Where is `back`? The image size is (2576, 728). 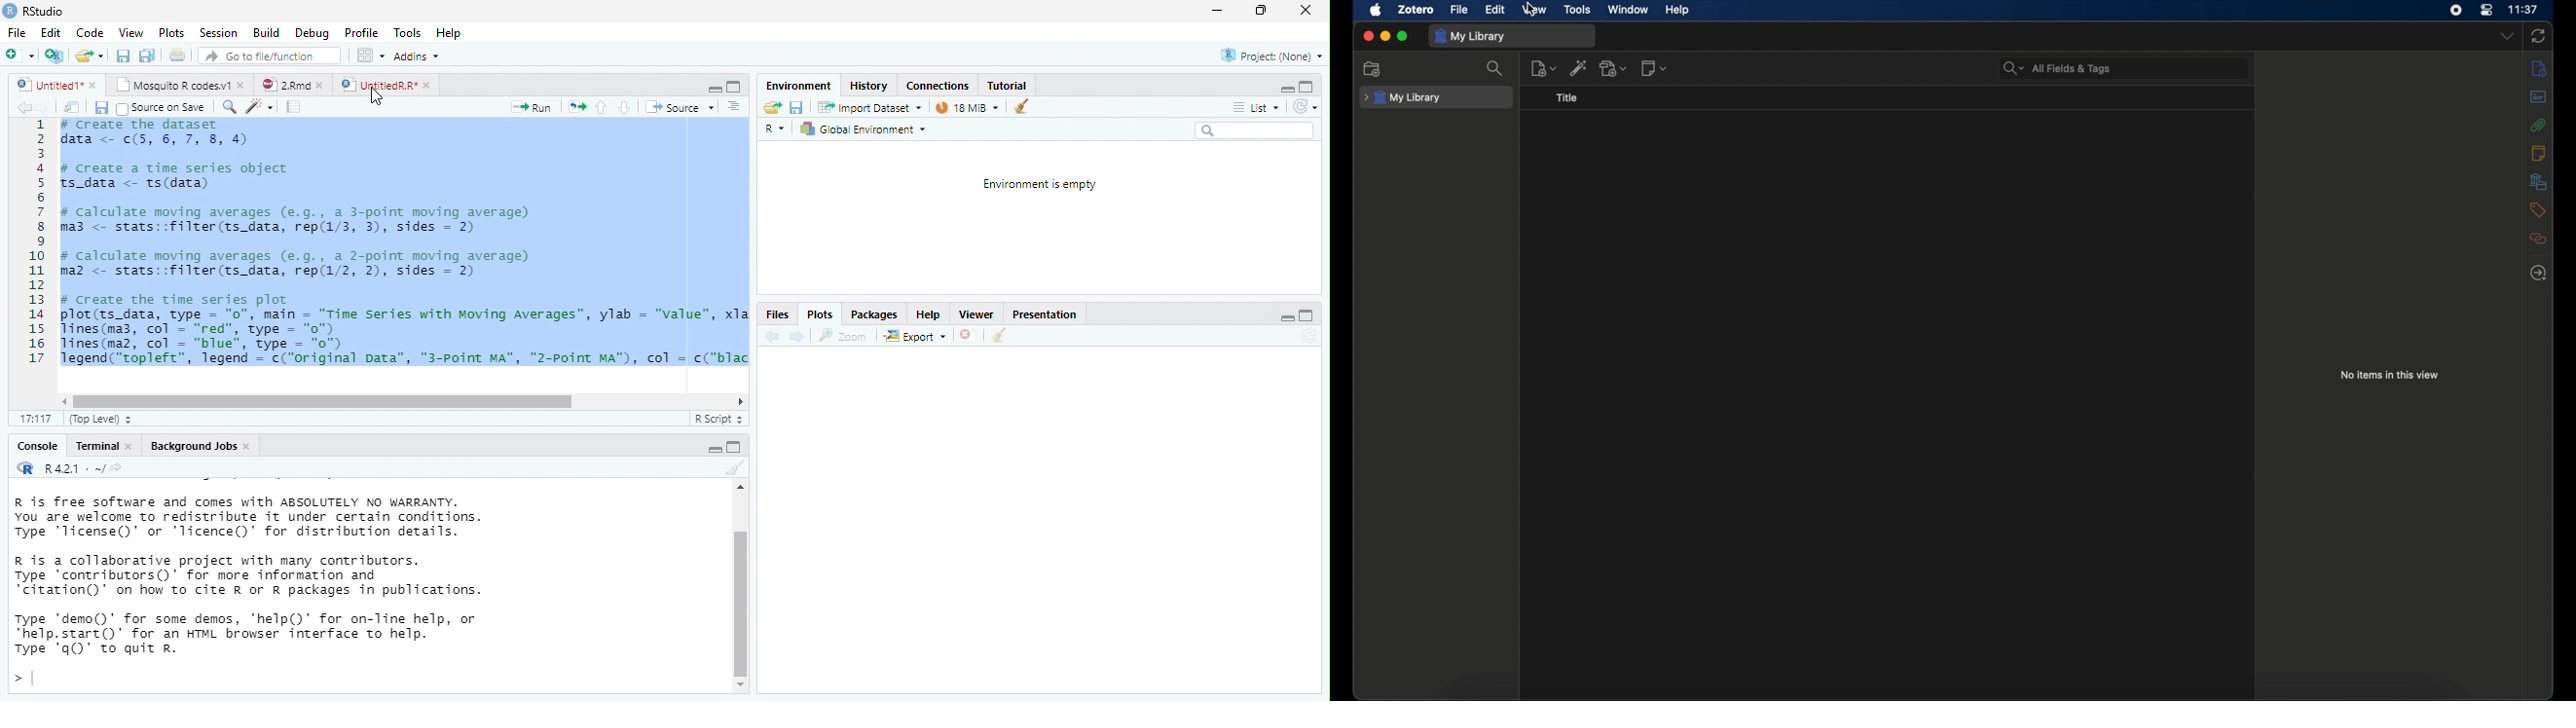 back is located at coordinates (770, 336).